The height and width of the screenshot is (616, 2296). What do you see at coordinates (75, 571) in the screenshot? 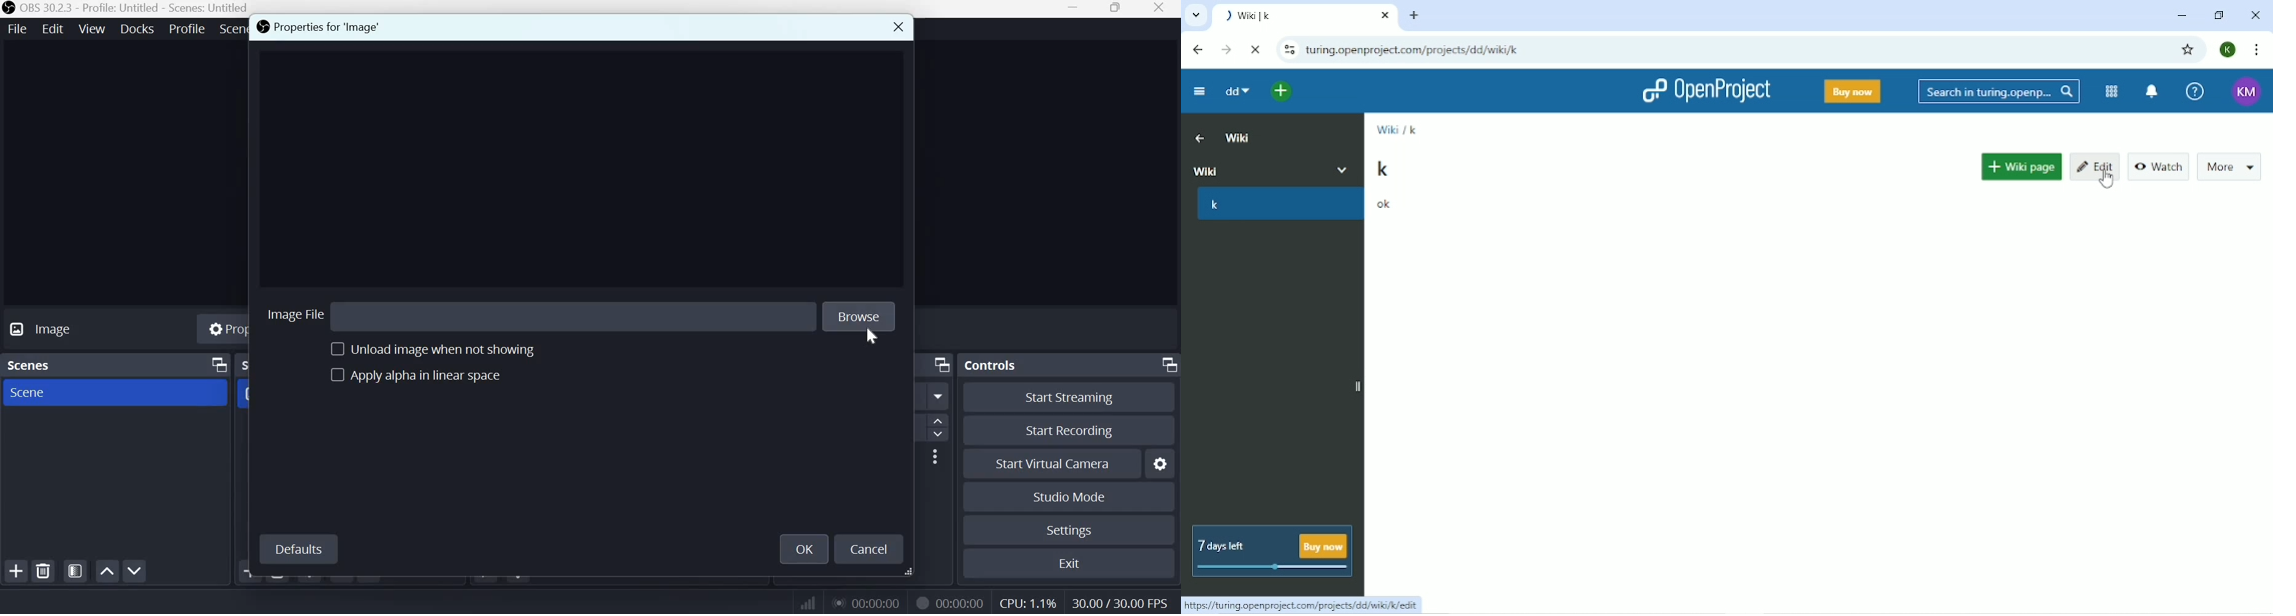
I see `Open scene filters` at bounding box center [75, 571].